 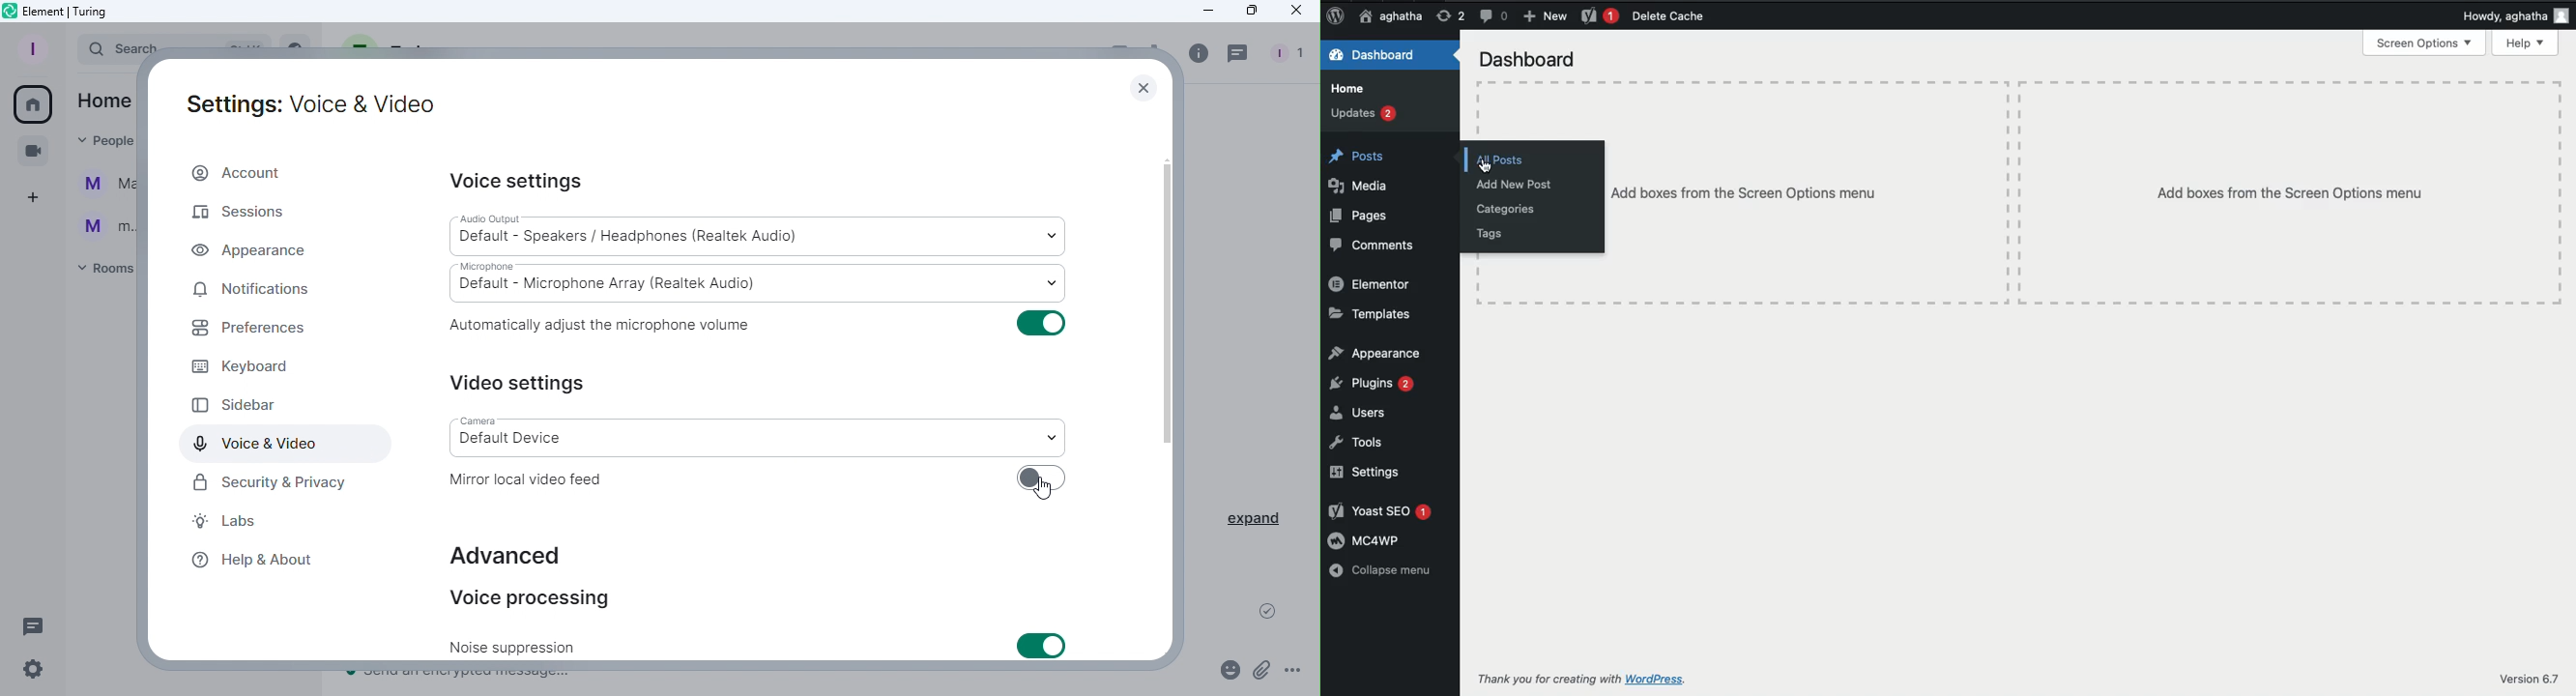 What do you see at coordinates (38, 672) in the screenshot?
I see `Quick settings` at bounding box center [38, 672].